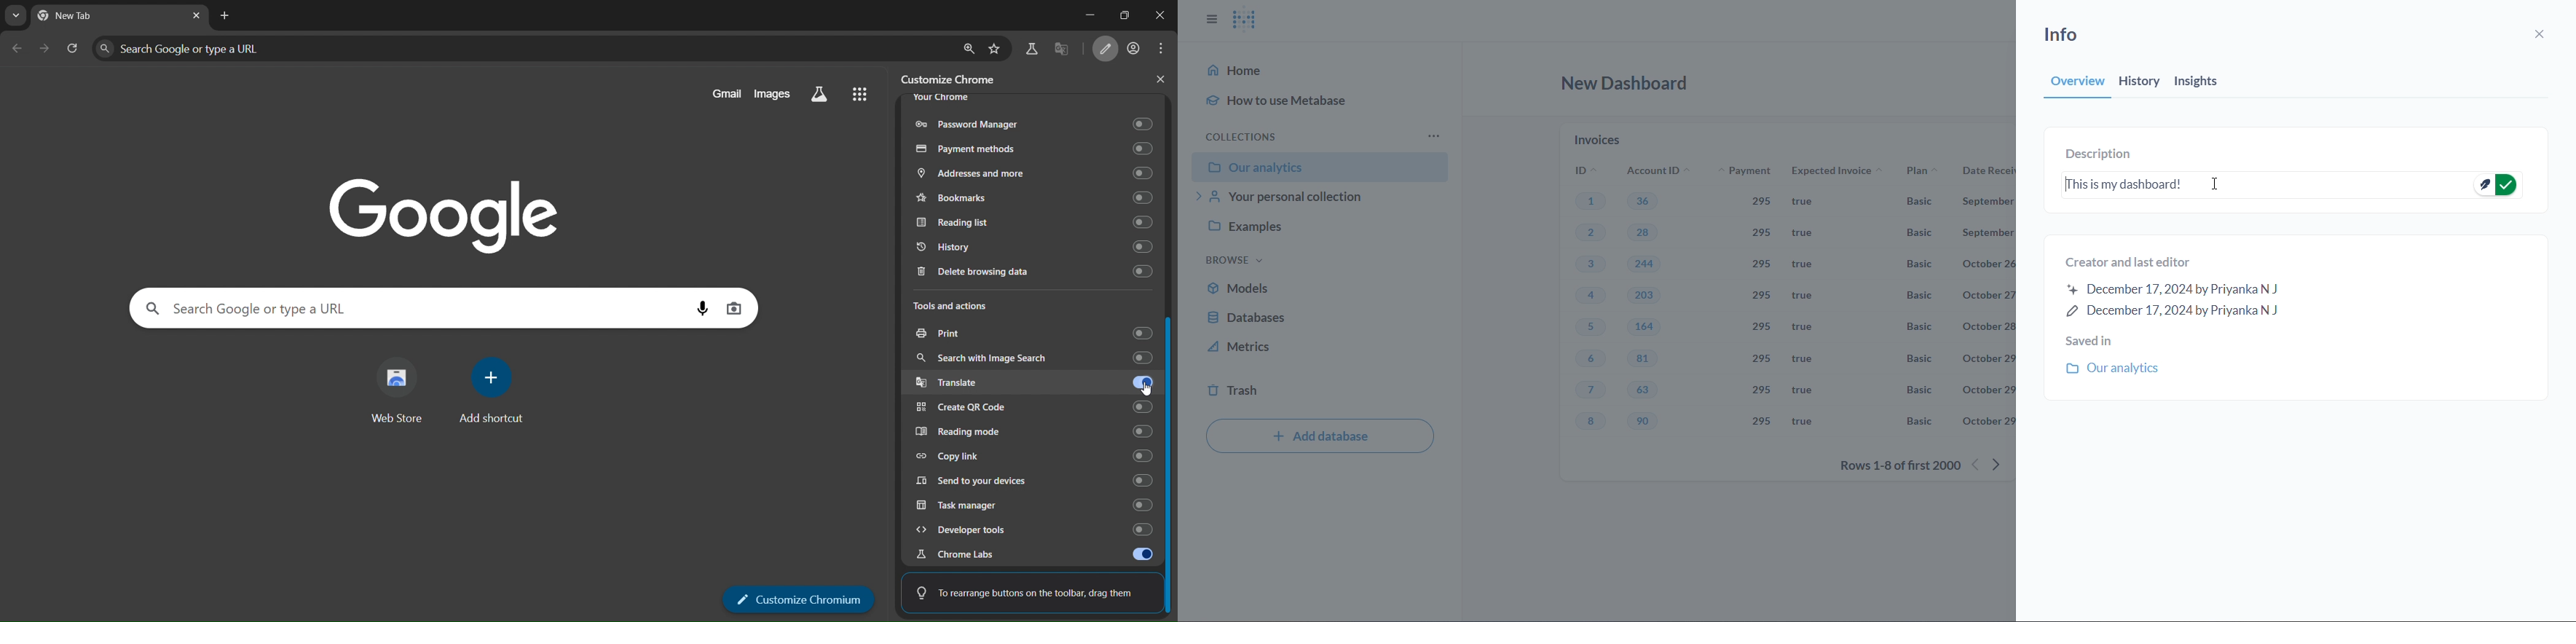 This screenshot has height=644, width=2576. Describe the element at coordinates (1800, 420) in the screenshot. I see `true` at that location.